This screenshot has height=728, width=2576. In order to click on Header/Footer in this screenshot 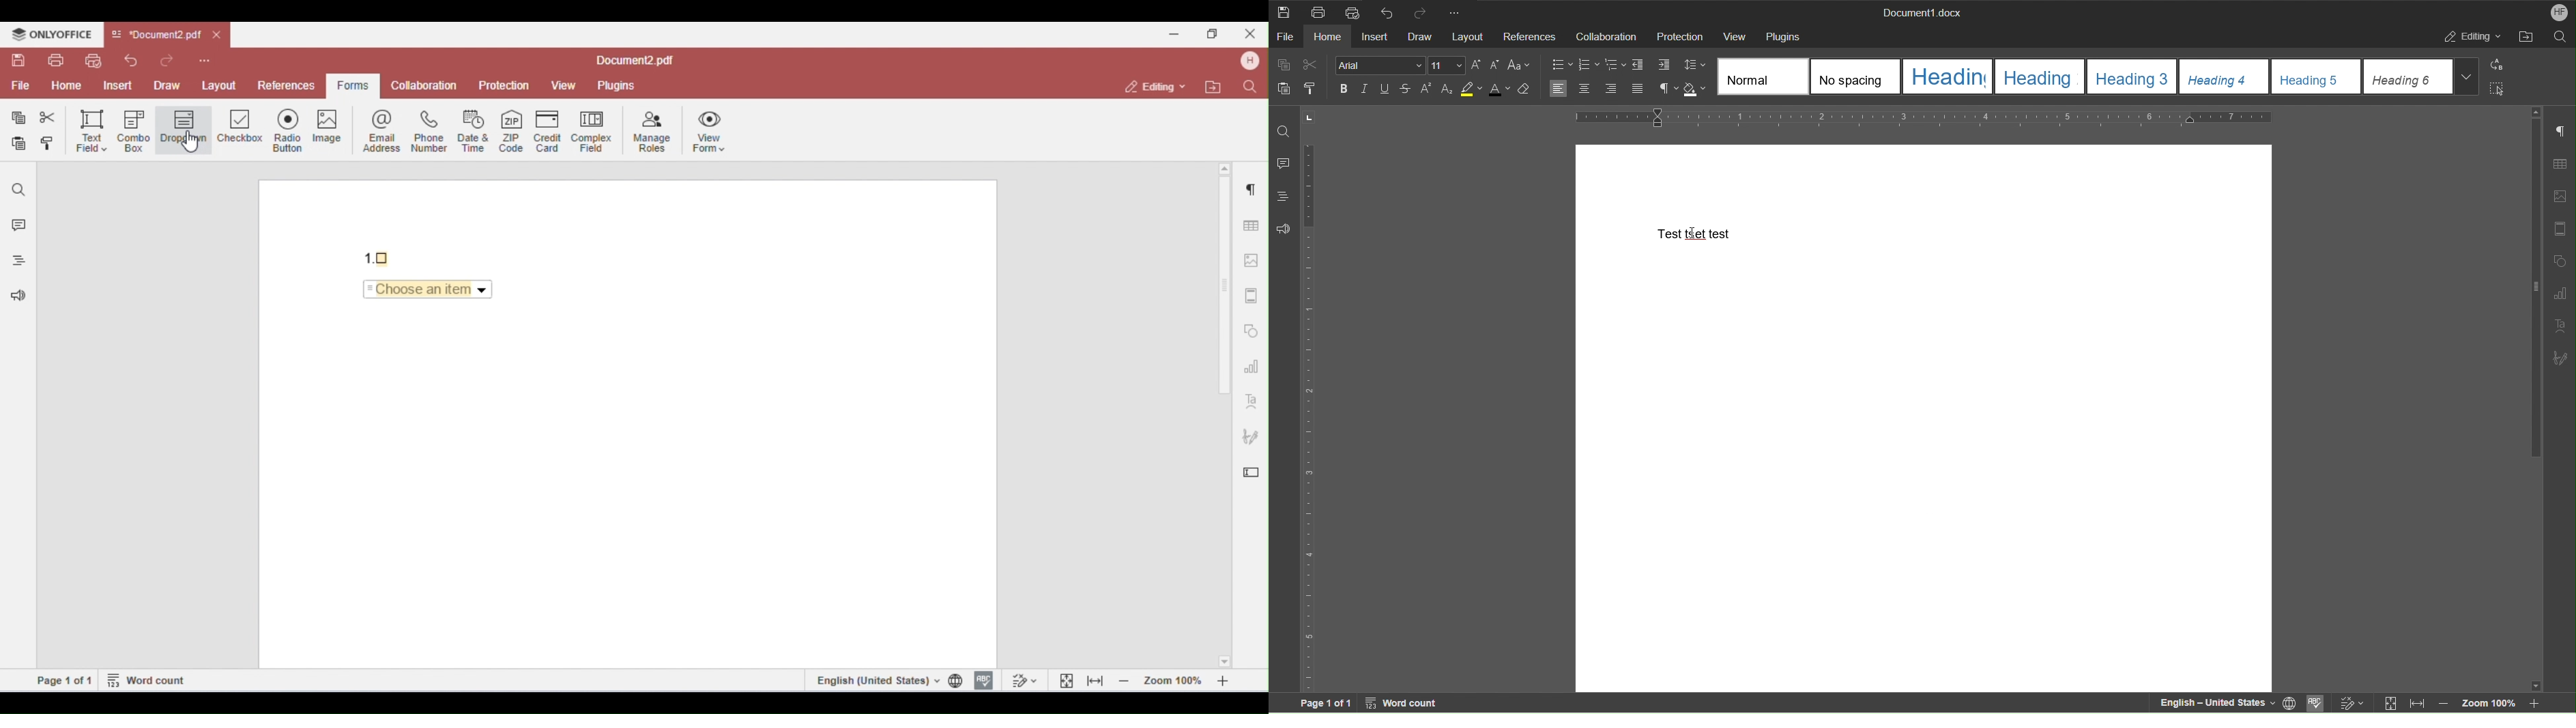, I will do `click(2561, 229)`.